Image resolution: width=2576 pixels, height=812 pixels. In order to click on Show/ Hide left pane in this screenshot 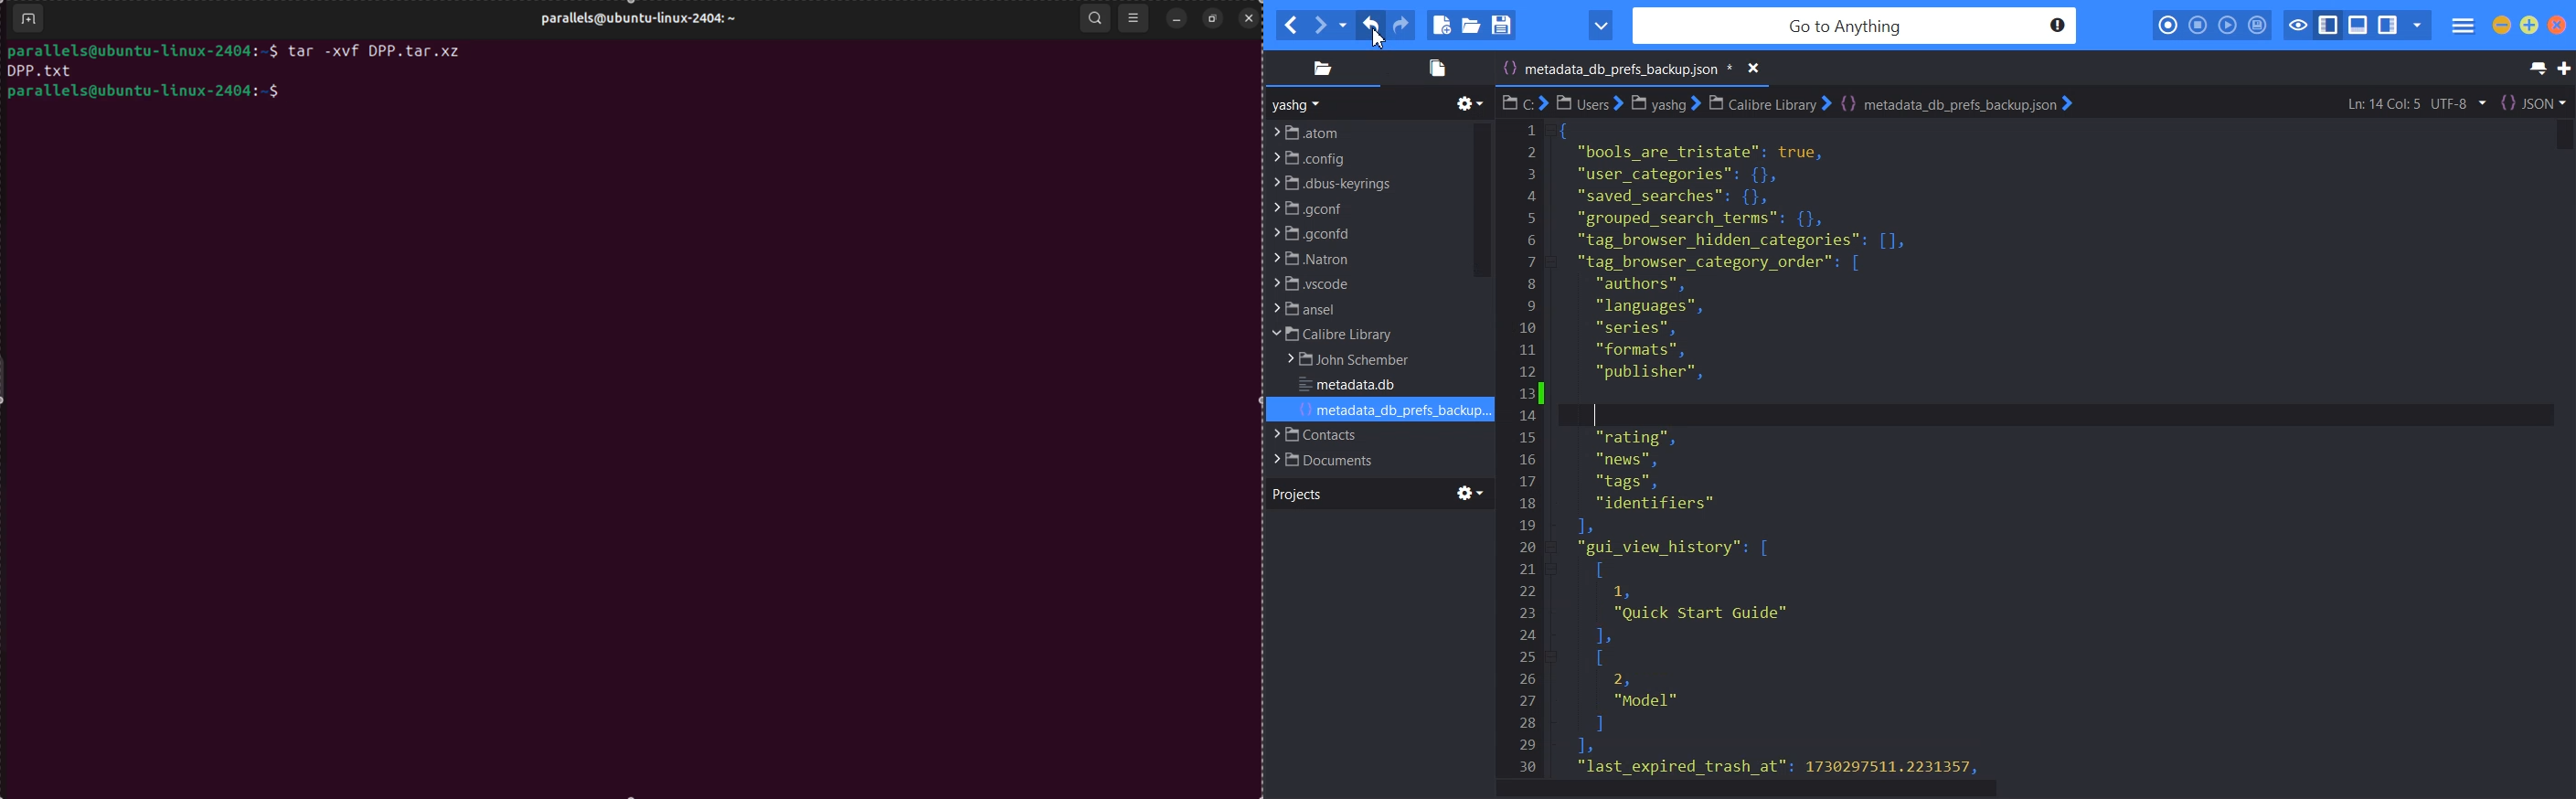, I will do `click(2328, 26)`.